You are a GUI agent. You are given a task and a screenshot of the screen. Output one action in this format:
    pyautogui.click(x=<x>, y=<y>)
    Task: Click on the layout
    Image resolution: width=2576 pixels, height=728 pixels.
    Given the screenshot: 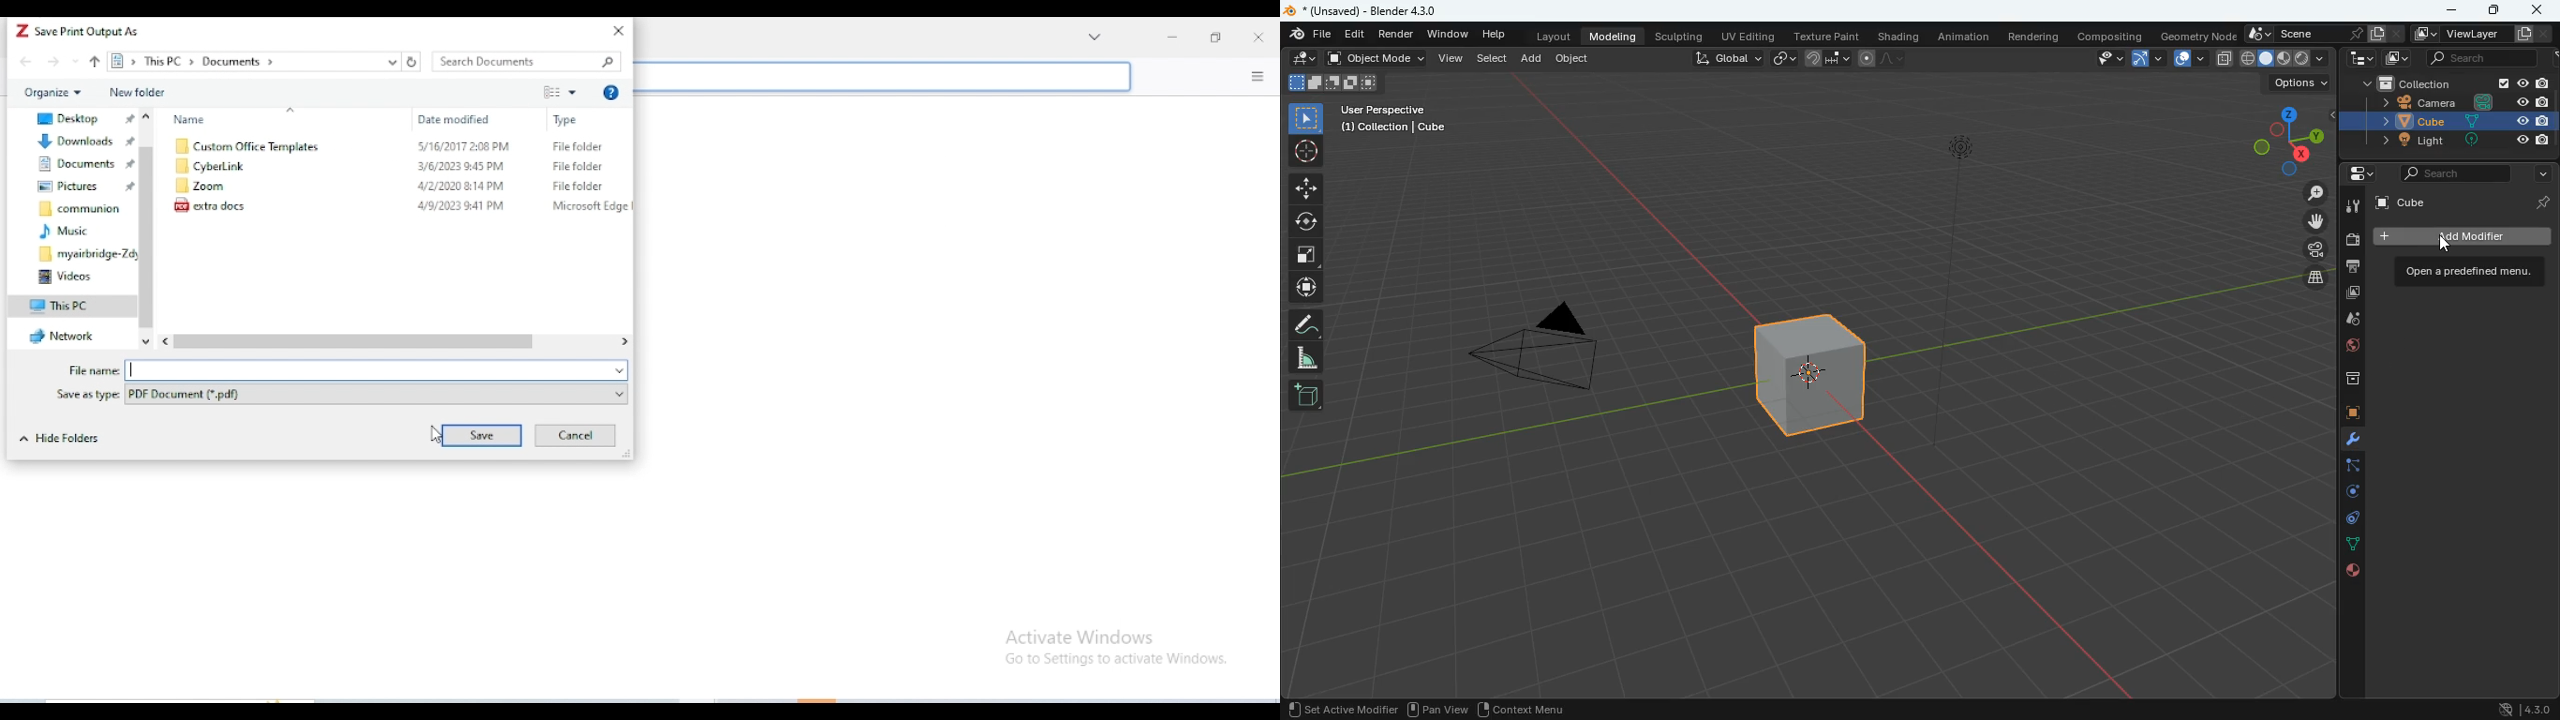 What is the action you would take?
    pyautogui.click(x=1553, y=38)
    